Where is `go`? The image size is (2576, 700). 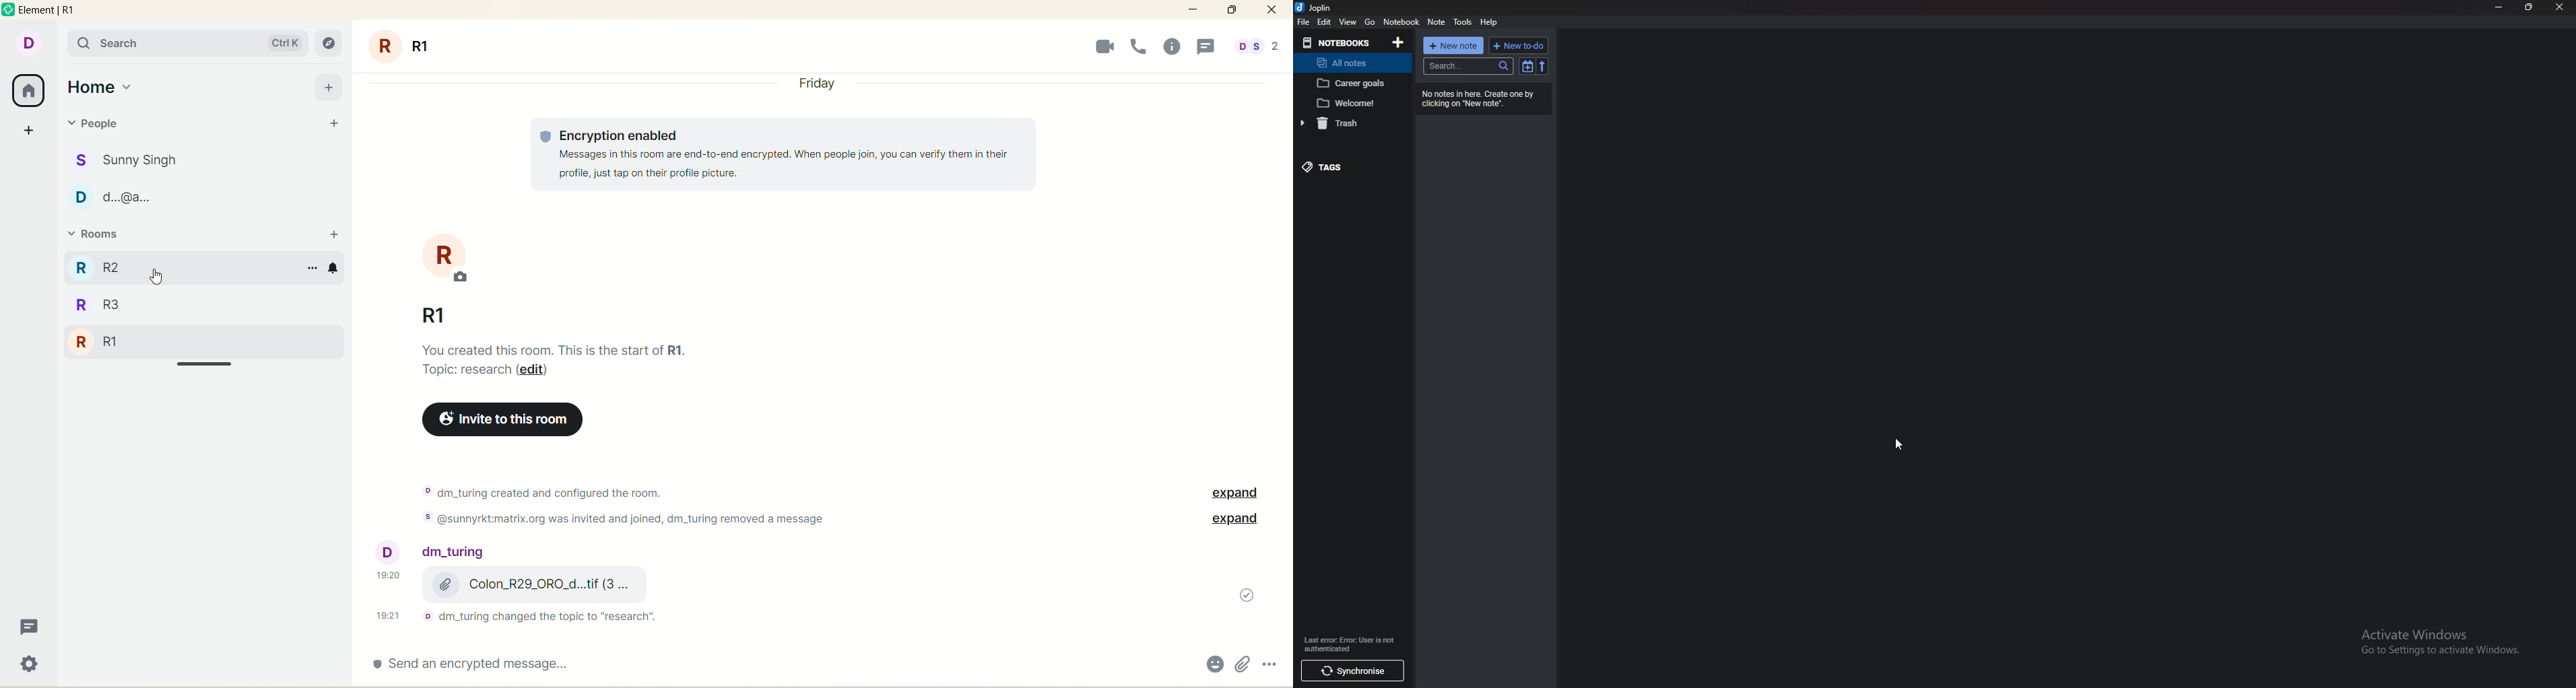
go is located at coordinates (1369, 22).